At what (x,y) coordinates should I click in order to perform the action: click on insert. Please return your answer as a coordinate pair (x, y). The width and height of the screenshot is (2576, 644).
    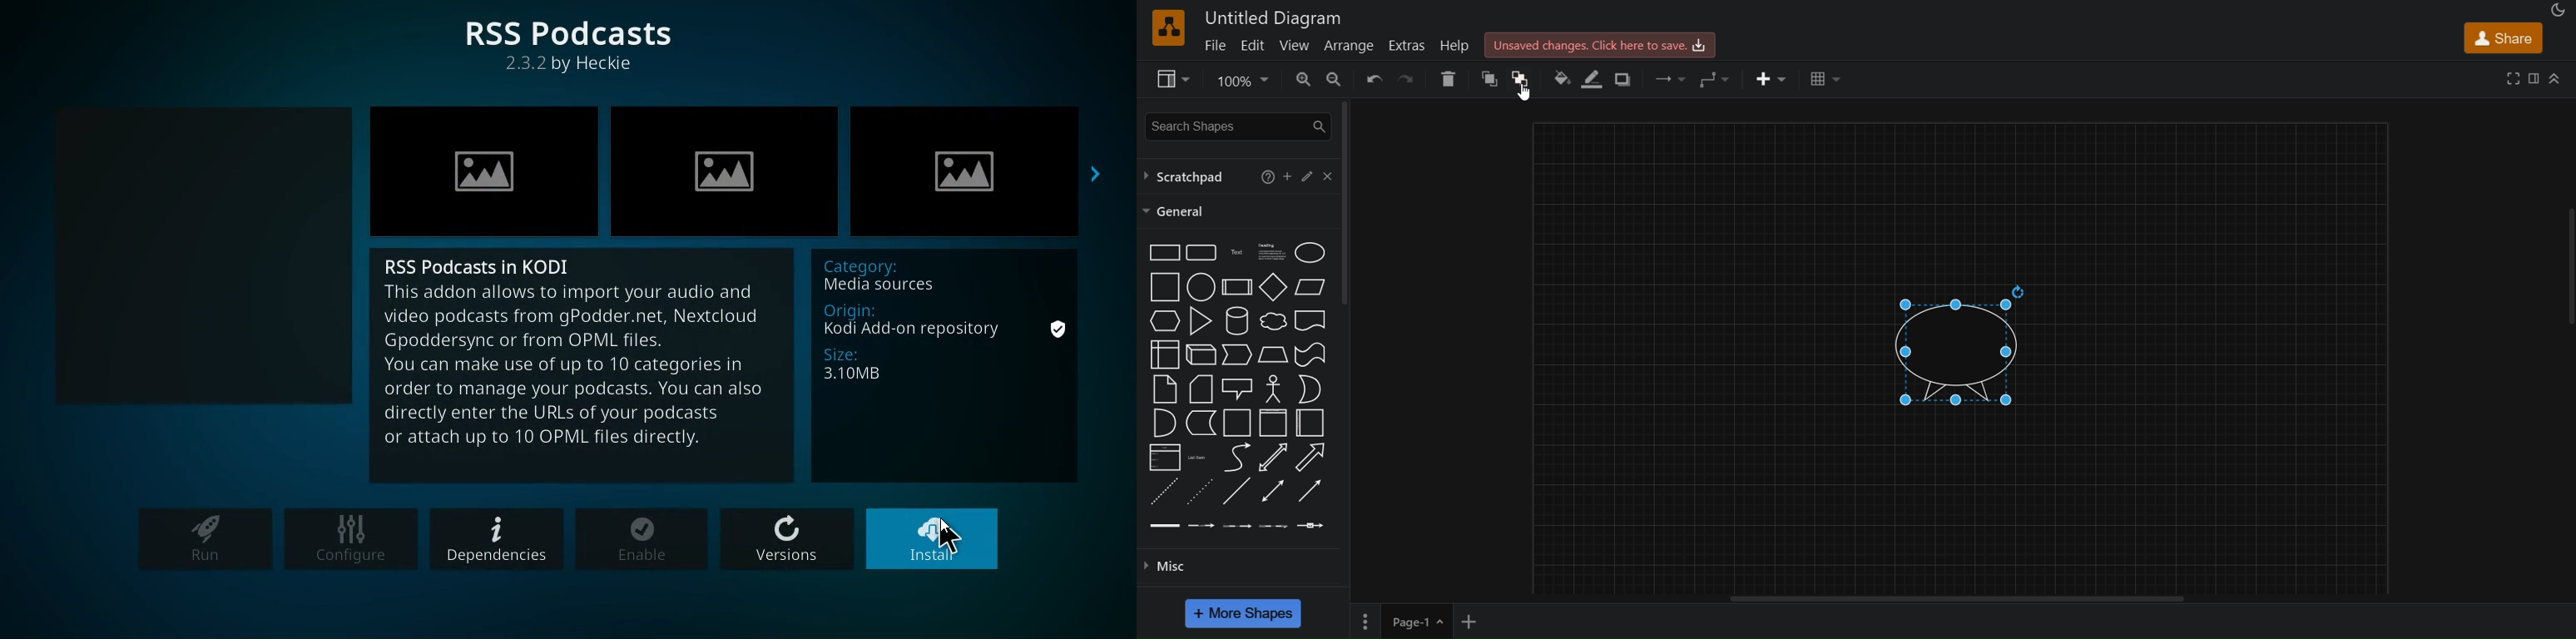
    Looking at the image, I should click on (1773, 77).